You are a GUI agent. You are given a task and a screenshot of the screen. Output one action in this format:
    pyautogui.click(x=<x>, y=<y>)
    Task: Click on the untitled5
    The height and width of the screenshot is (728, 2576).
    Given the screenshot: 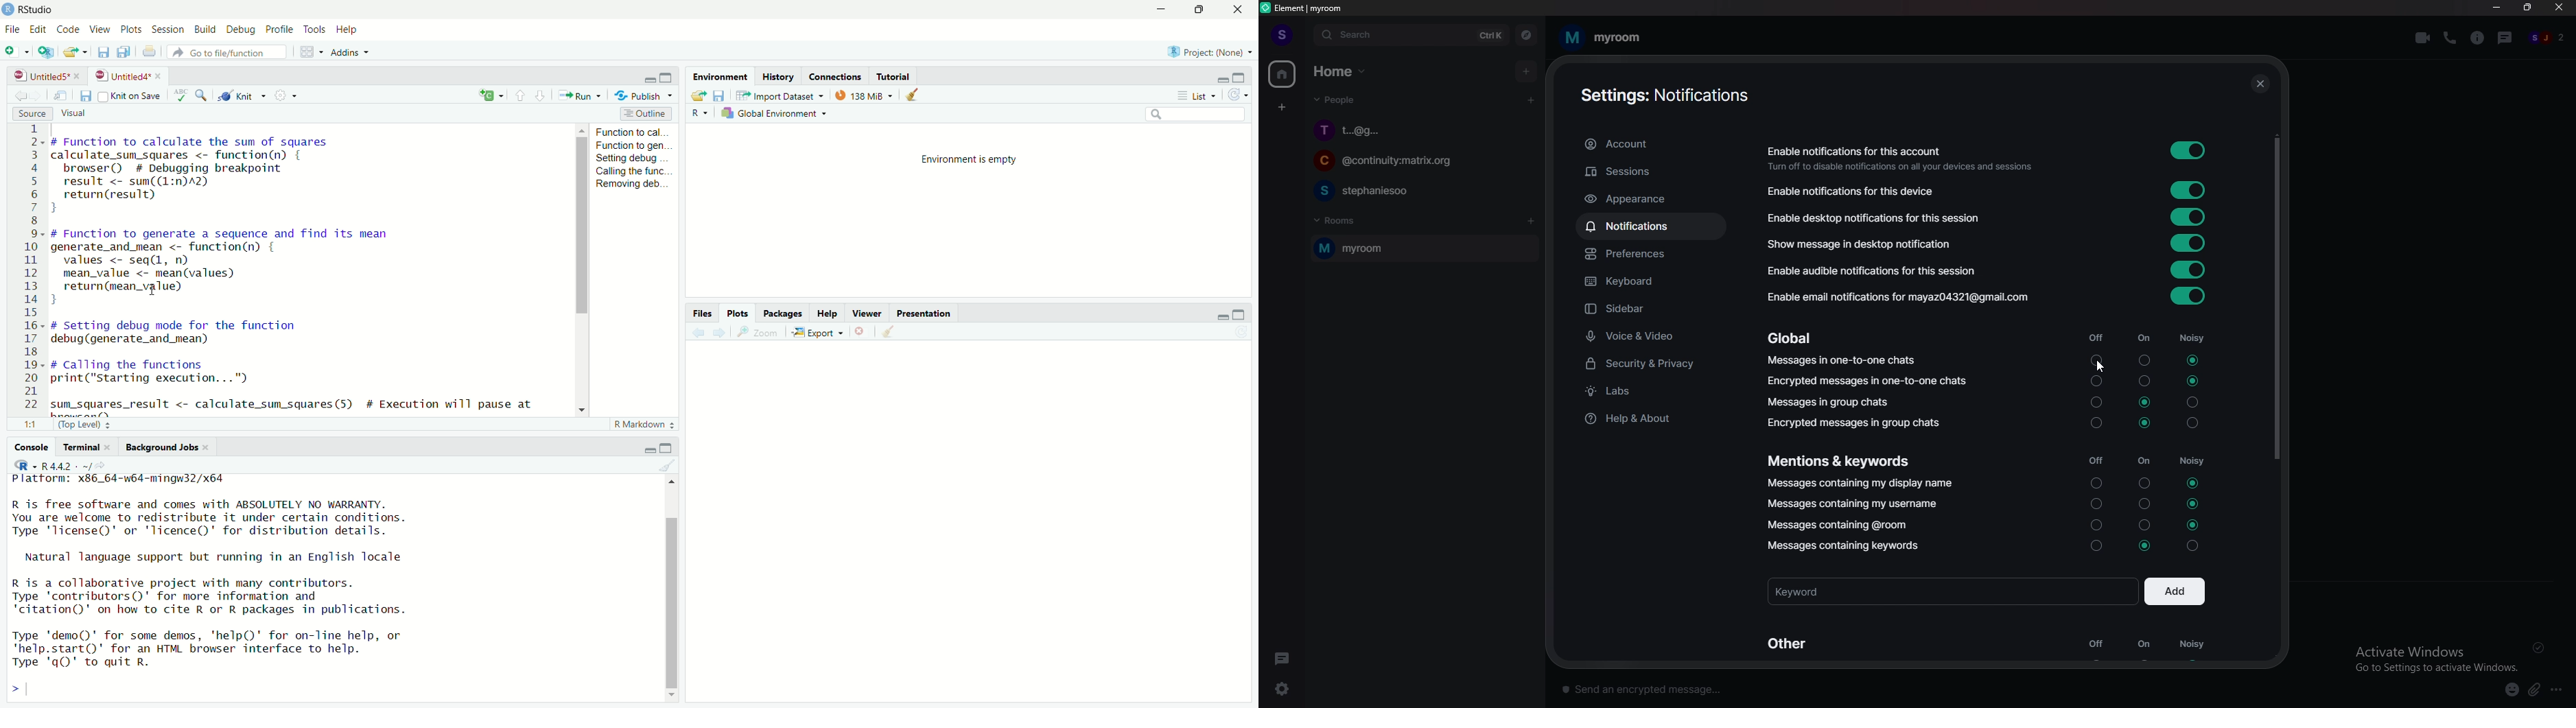 What is the action you would take?
    pyautogui.click(x=36, y=74)
    